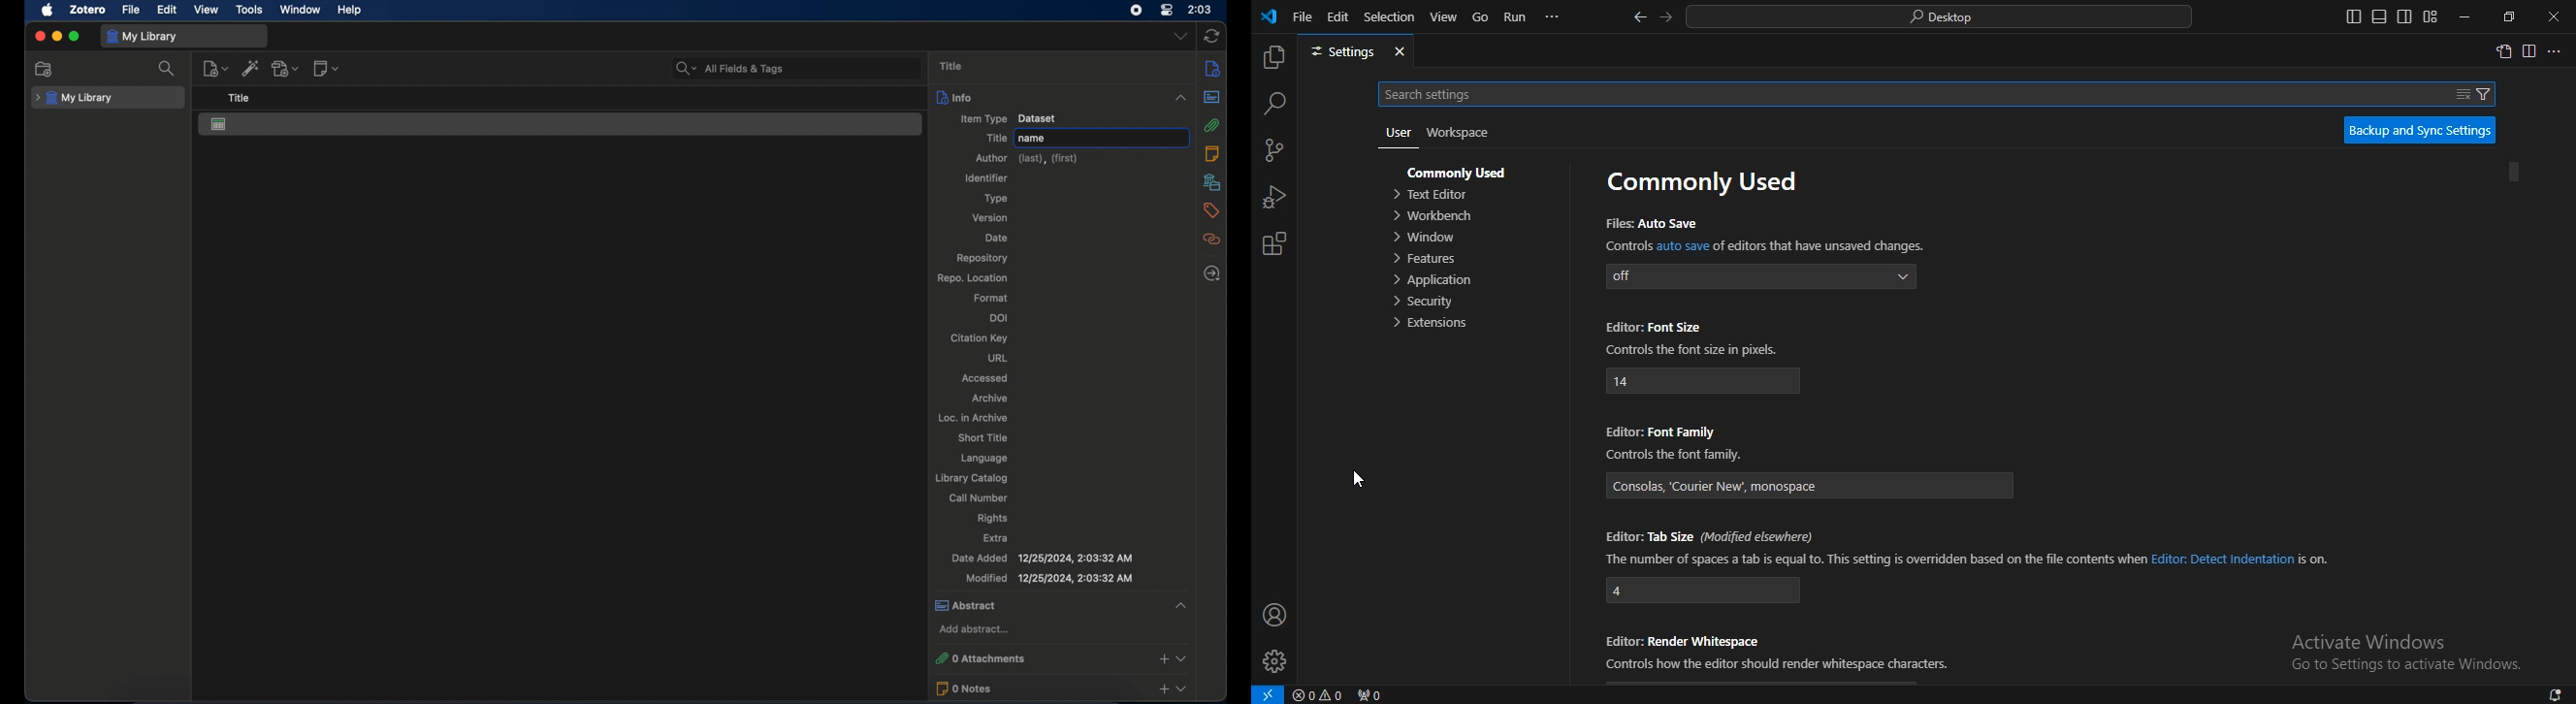 The width and height of the screenshot is (2576, 728). Describe the element at coordinates (1202, 8) in the screenshot. I see `time` at that location.